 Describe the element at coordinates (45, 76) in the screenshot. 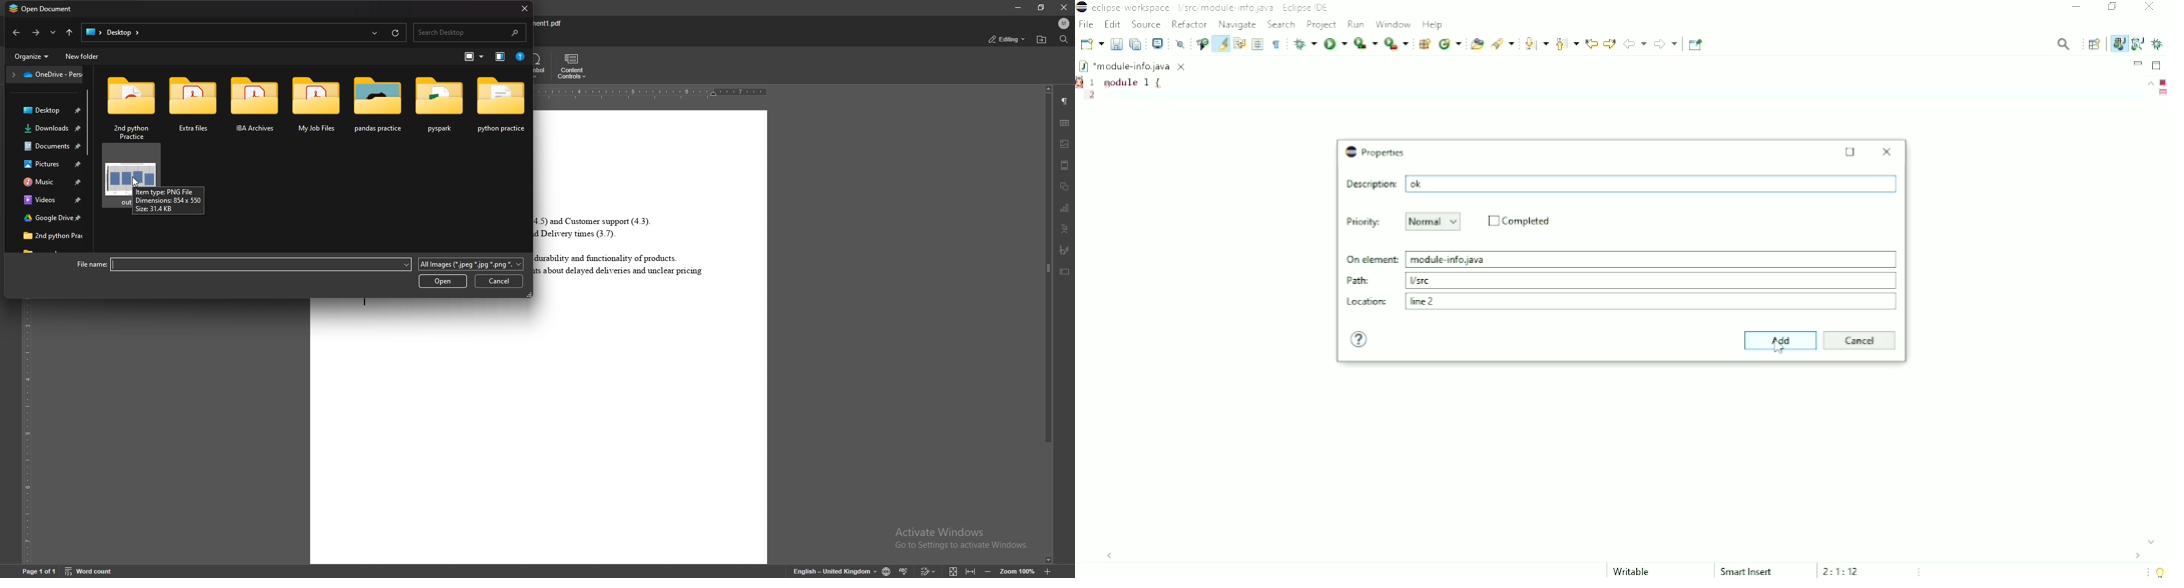

I see `one drive` at that location.